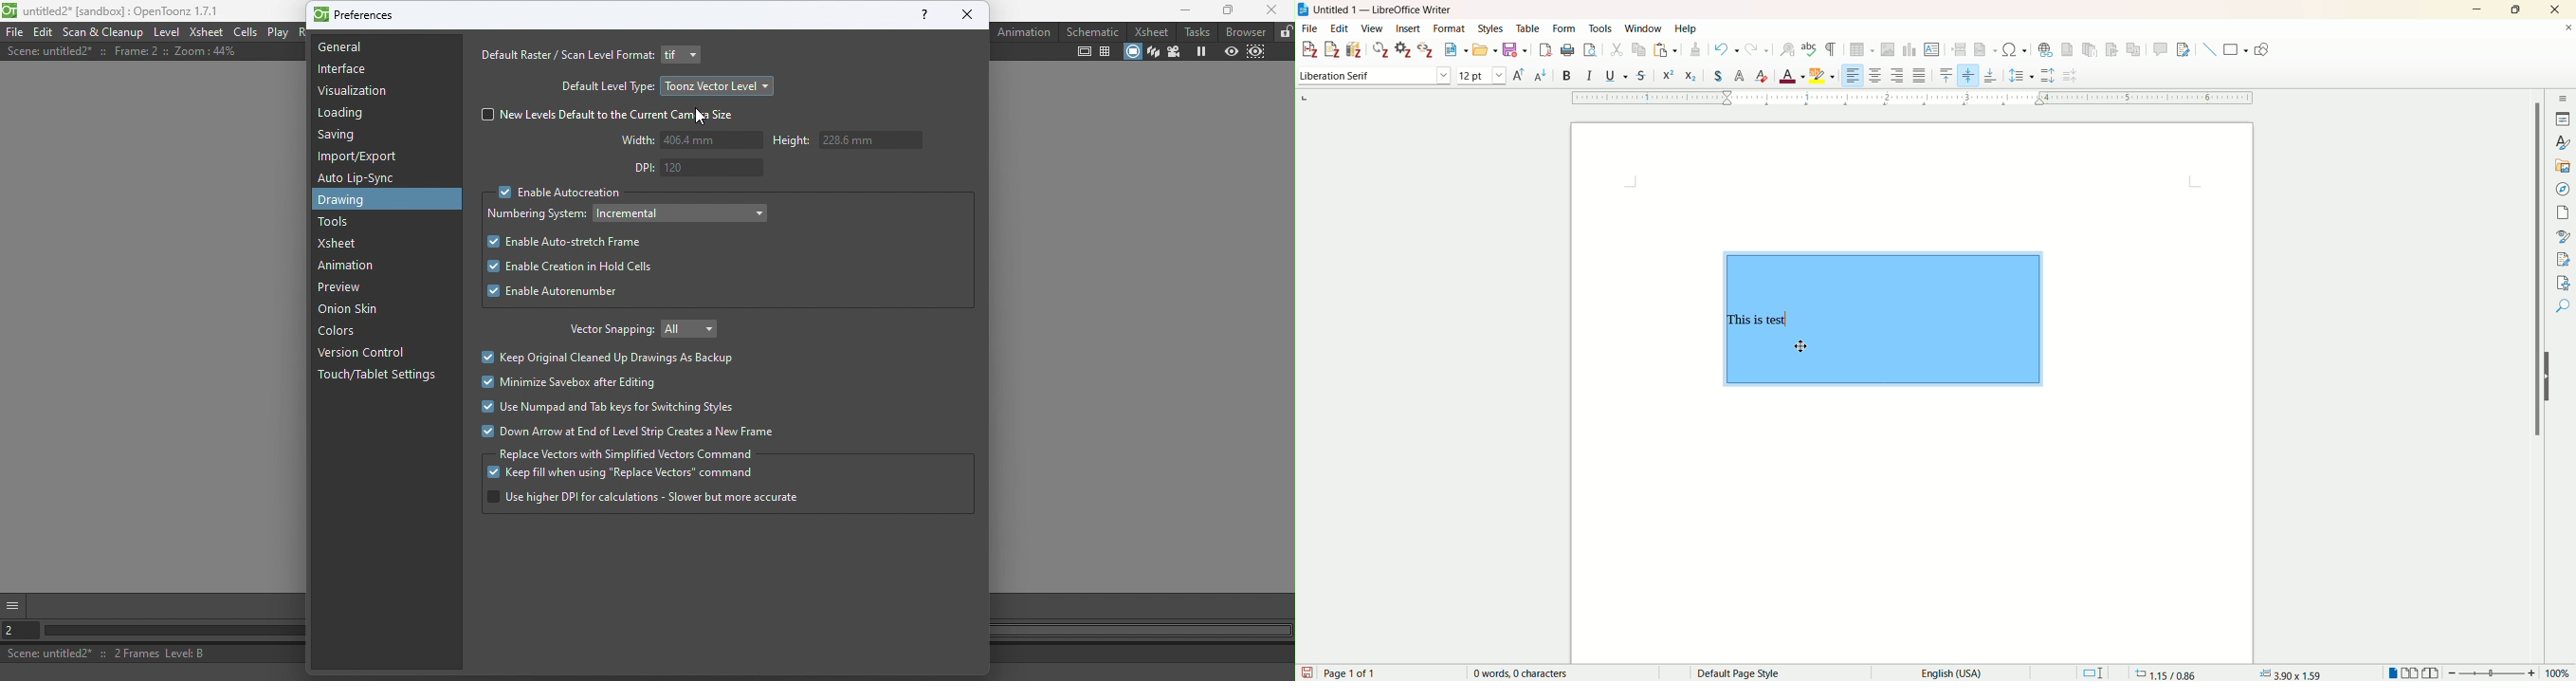 This screenshot has width=2576, height=700. I want to click on Animation, so click(350, 266).